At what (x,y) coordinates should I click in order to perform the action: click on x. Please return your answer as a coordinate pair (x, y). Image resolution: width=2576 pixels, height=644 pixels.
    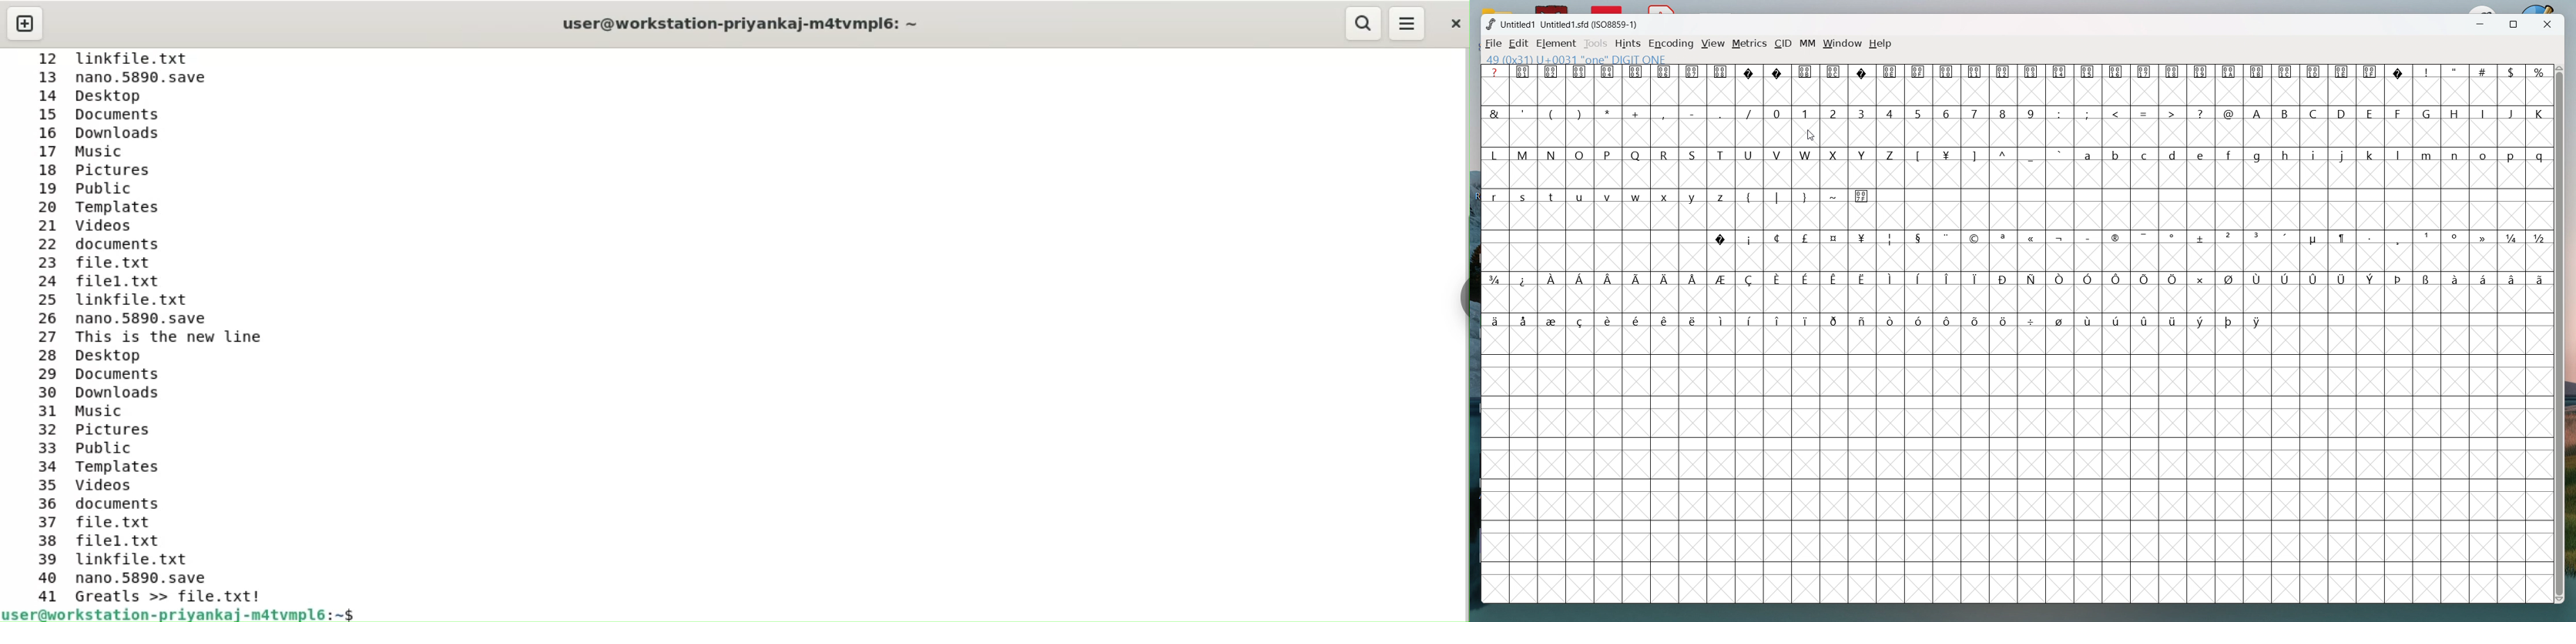
    Looking at the image, I should click on (1666, 196).